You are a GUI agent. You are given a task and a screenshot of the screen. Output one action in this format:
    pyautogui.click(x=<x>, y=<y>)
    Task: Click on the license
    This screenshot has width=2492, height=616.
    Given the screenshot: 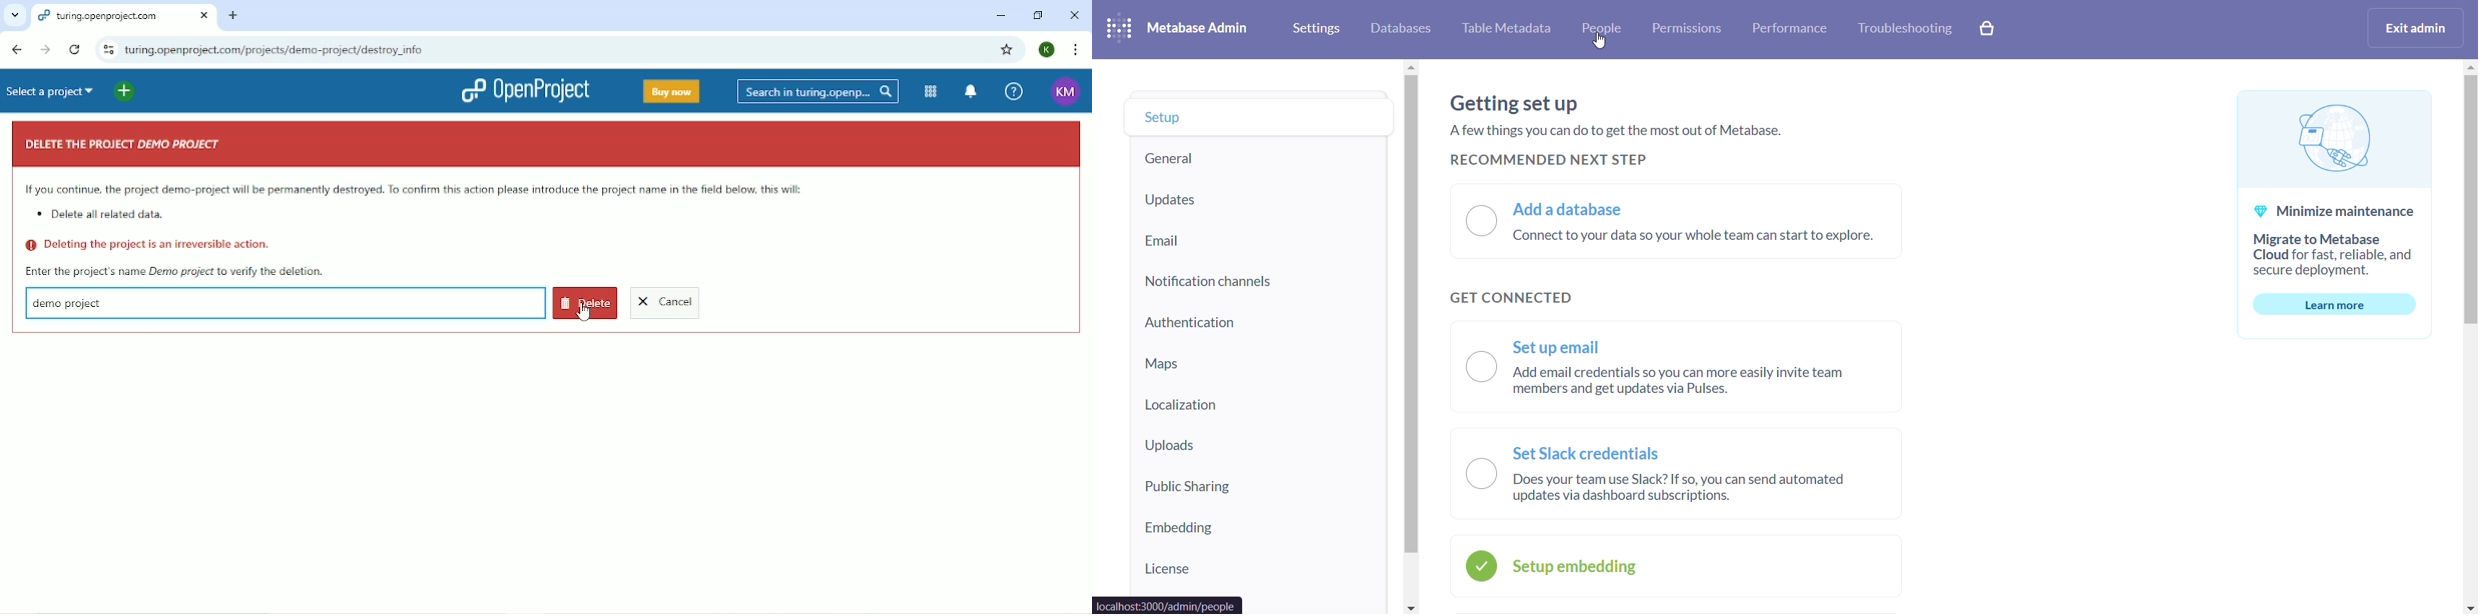 What is the action you would take?
    pyautogui.click(x=1259, y=574)
    